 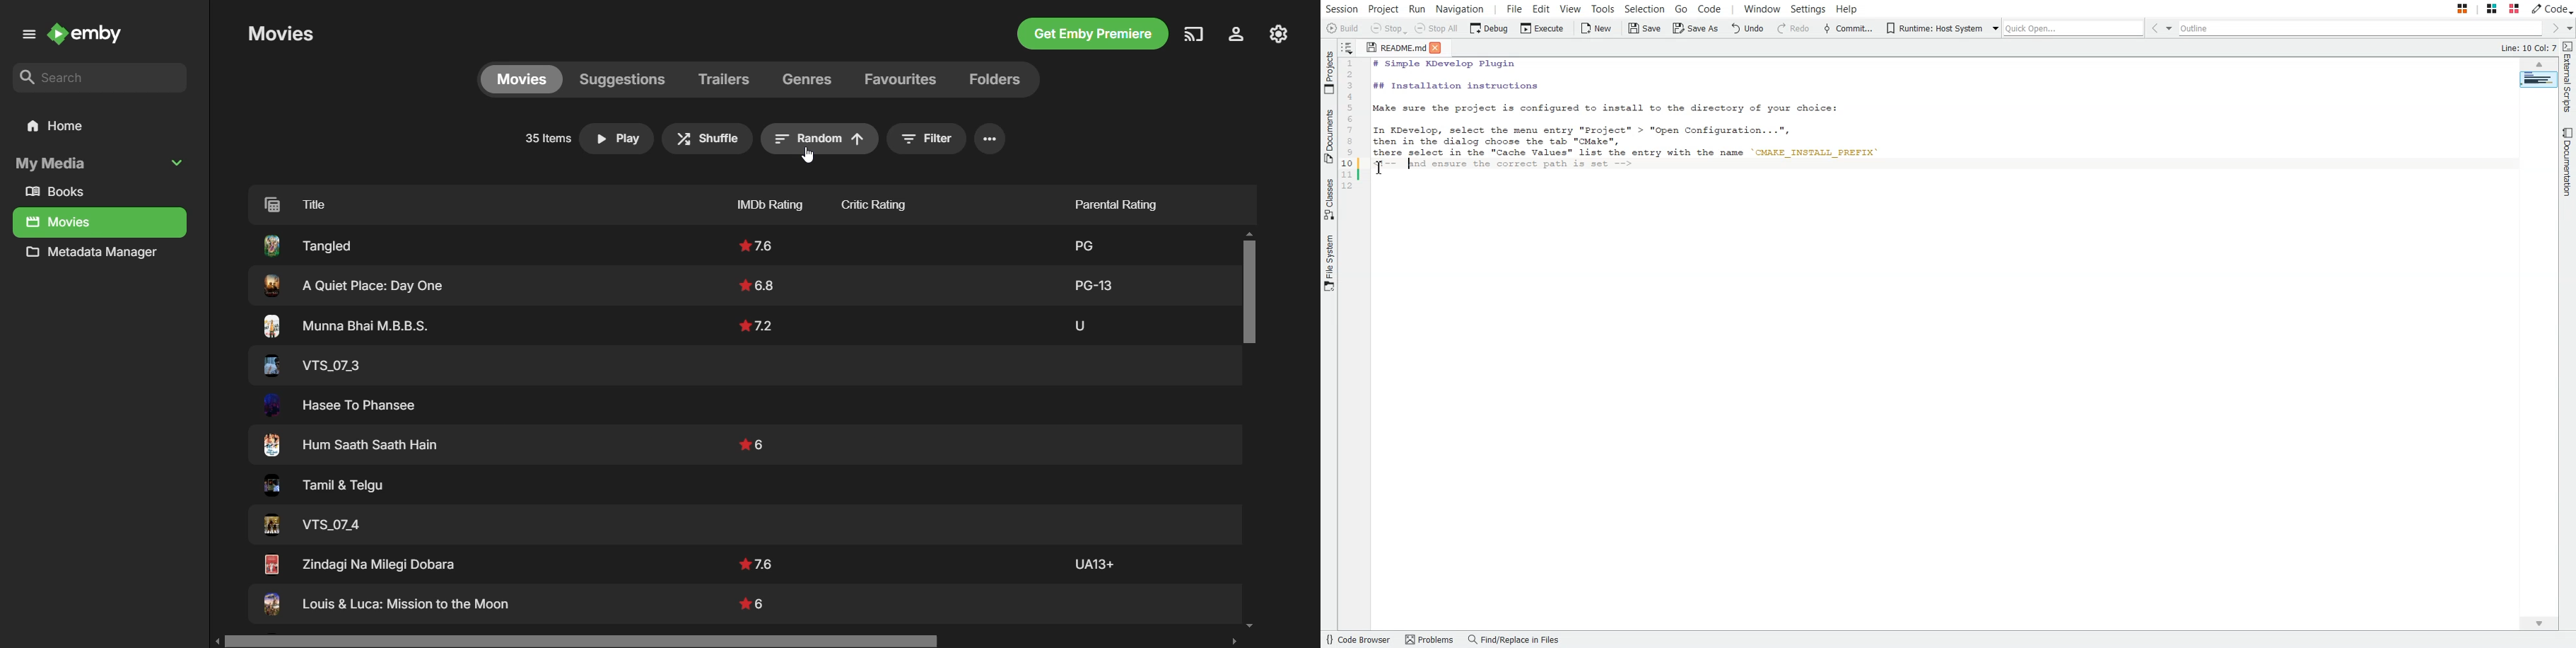 I want to click on Suggestions, so click(x=621, y=79).